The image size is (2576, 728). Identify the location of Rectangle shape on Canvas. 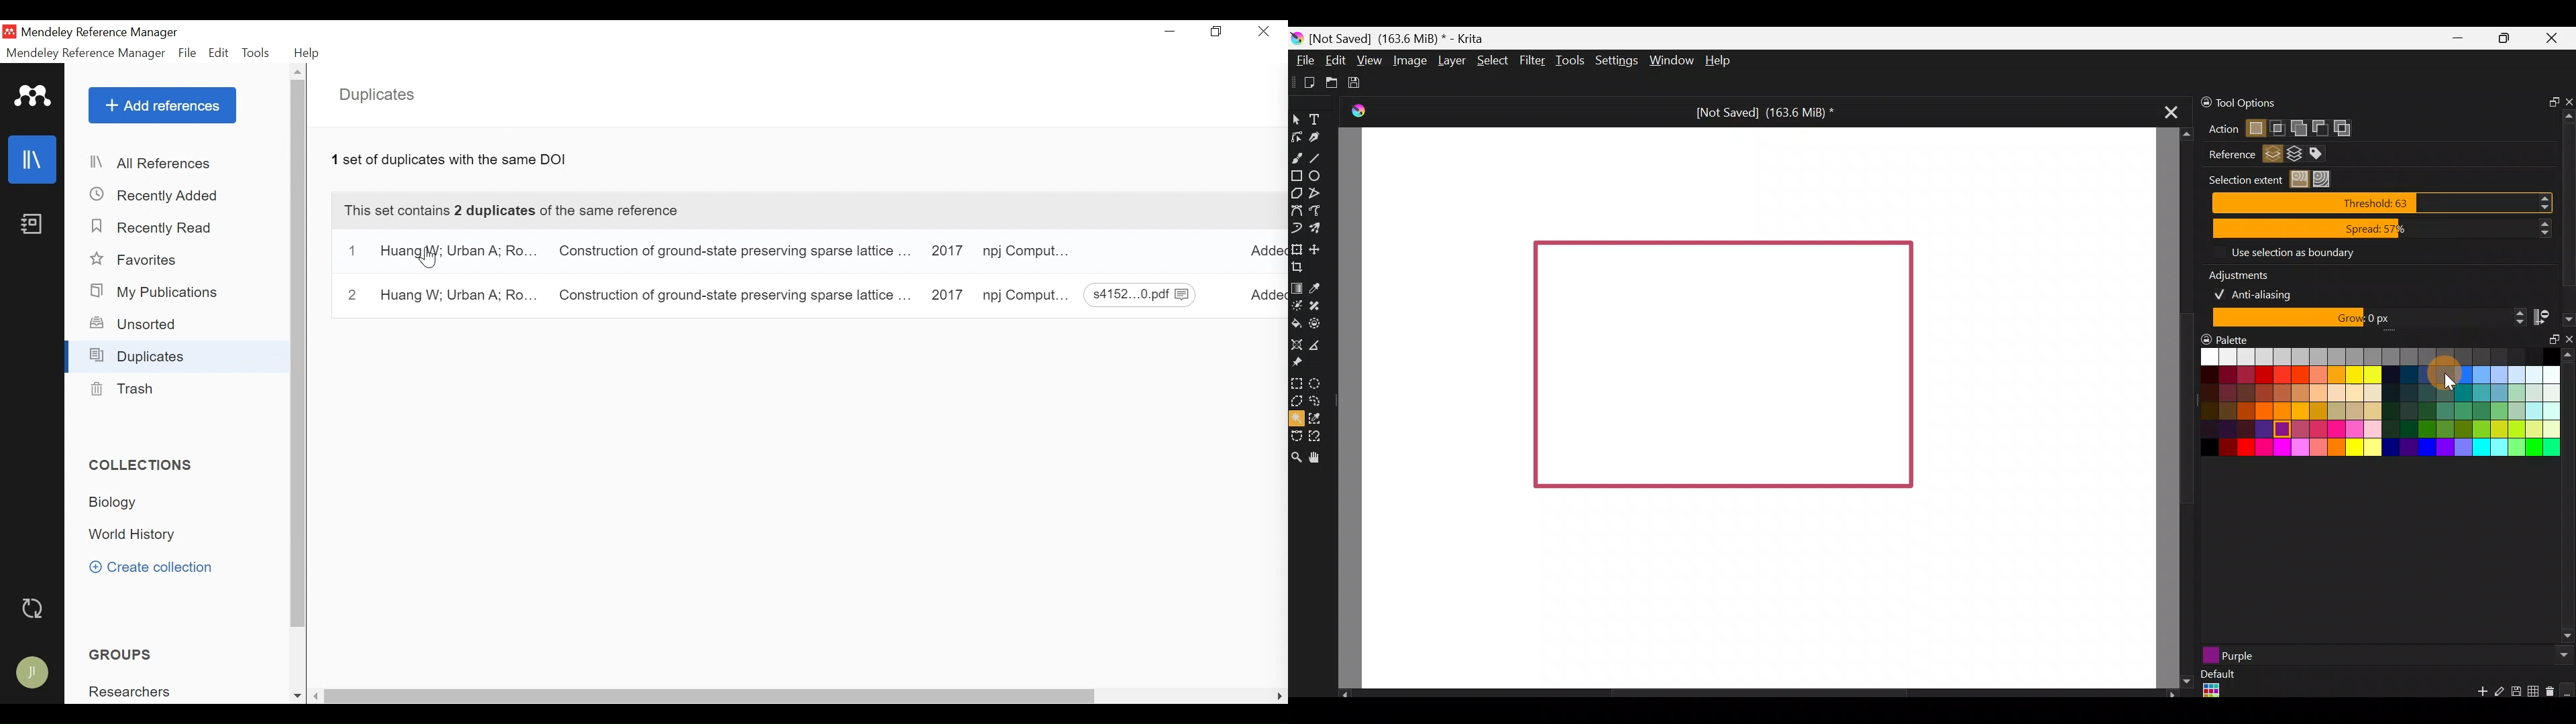
(1722, 367).